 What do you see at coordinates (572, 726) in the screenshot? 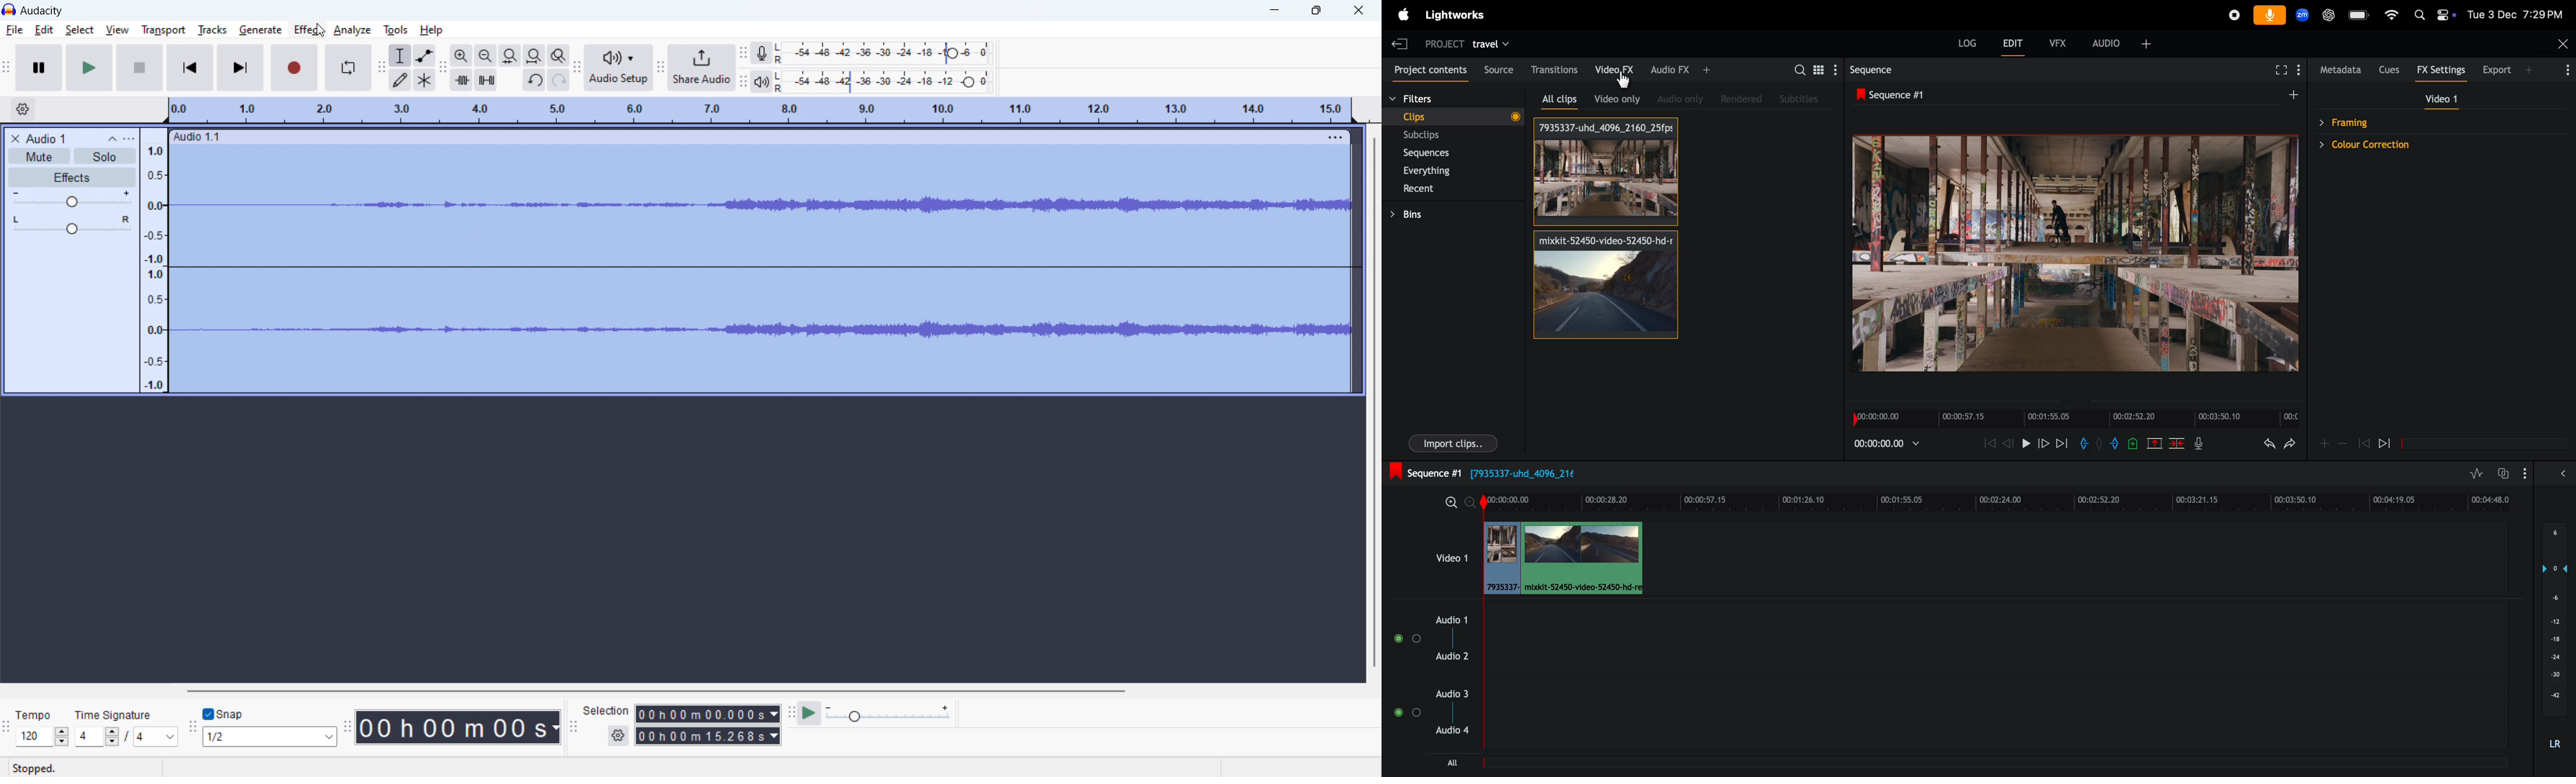
I see `selection toolbar` at bounding box center [572, 726].